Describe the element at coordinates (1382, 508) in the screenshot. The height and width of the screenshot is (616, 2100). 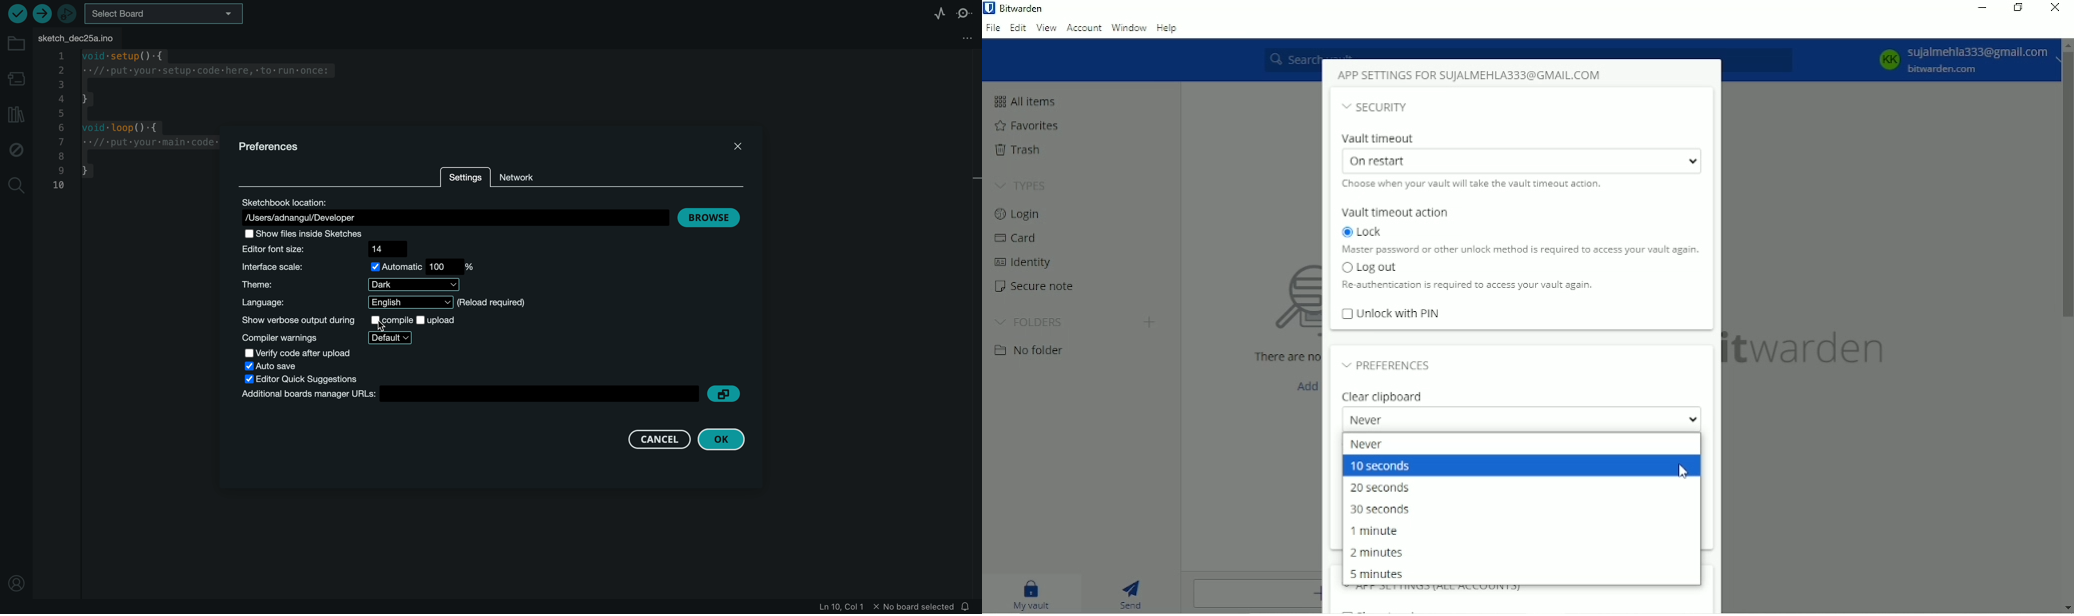
I see `30 seconds` at that location.